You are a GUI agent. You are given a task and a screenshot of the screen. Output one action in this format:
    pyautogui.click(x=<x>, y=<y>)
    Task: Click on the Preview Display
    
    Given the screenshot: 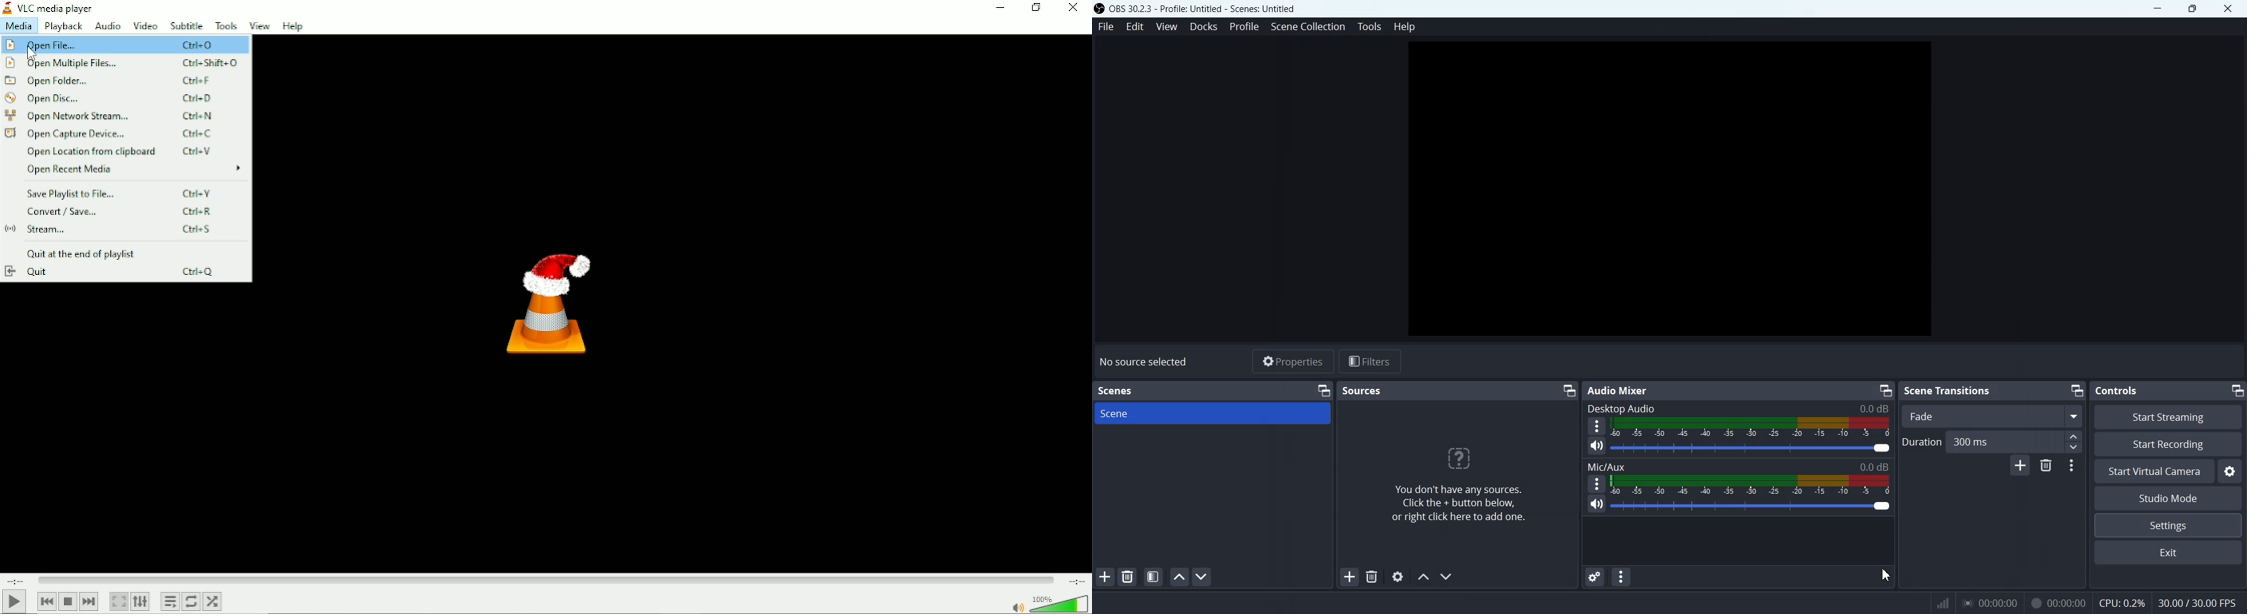 What is the action you would take?
    pyautogui.click(x=1670, y=191)
    